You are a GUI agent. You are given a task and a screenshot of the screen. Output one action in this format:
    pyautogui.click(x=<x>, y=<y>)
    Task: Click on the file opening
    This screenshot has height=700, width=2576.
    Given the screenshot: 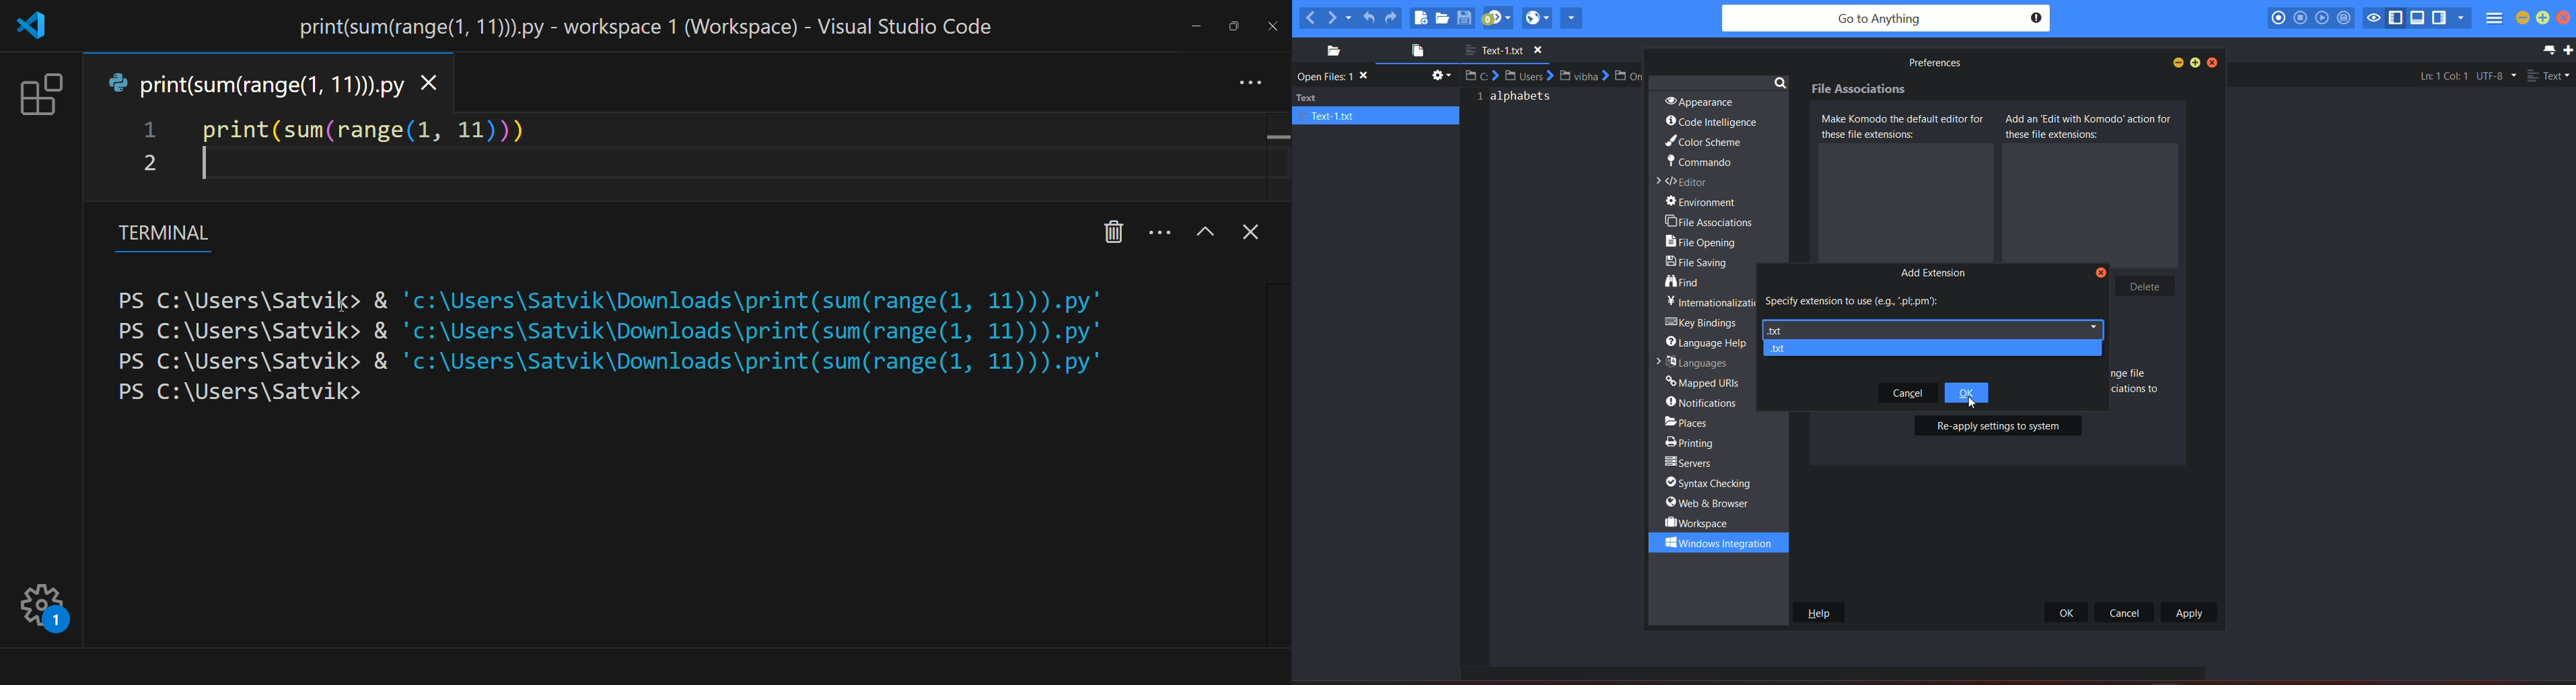 What is the action you would take?
    pyautogui.click(x=1705, y=243)
    